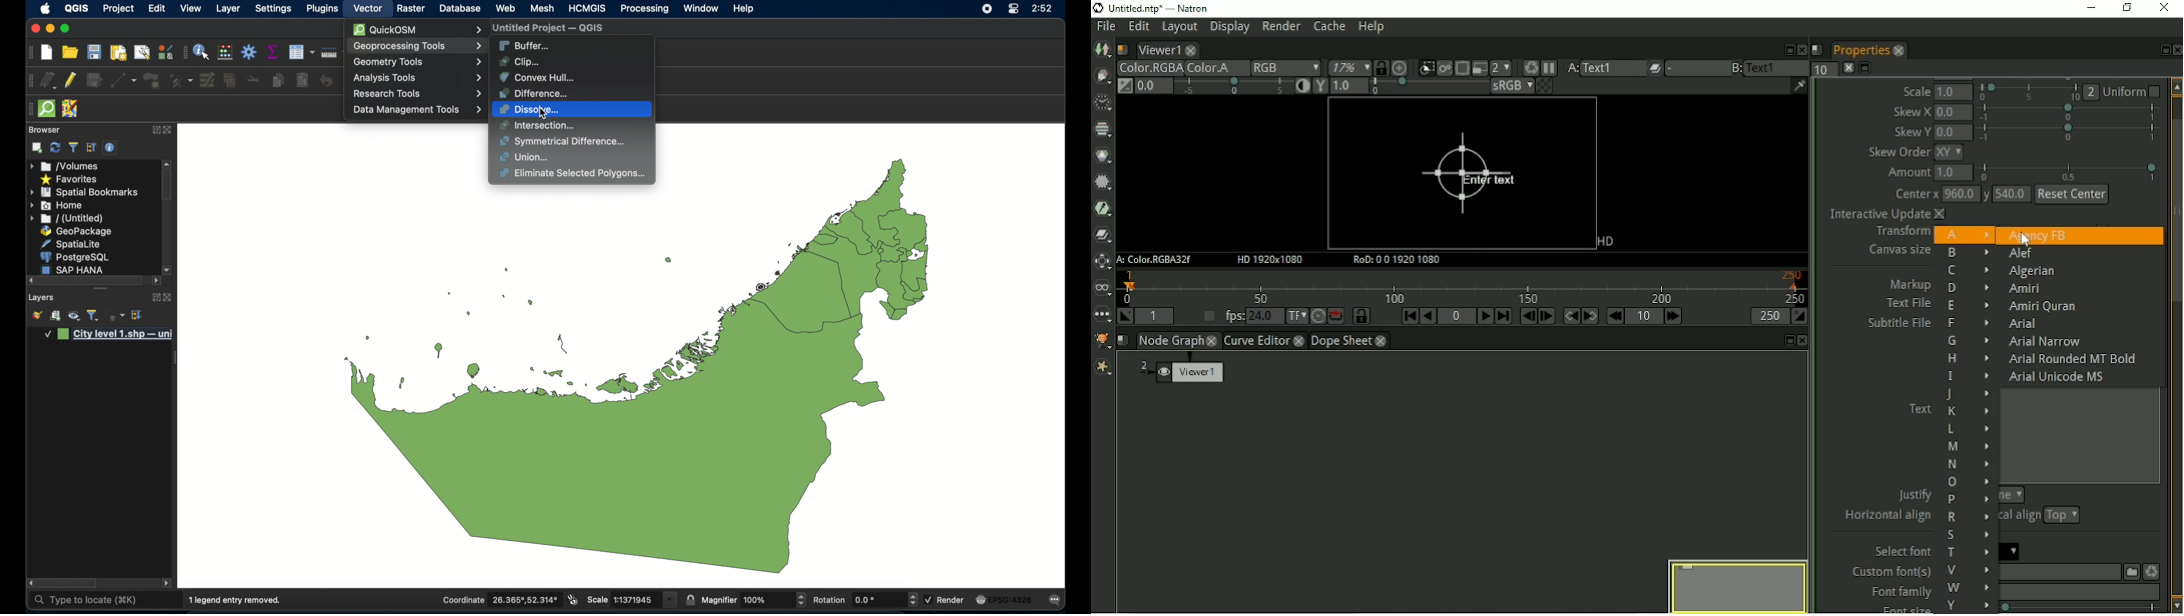 The width and height of the screenshot is (2184, 616). What do you see at coordinates (329, 52) in the screenshot?
I see `measure line` at bounding box center [329, 52].